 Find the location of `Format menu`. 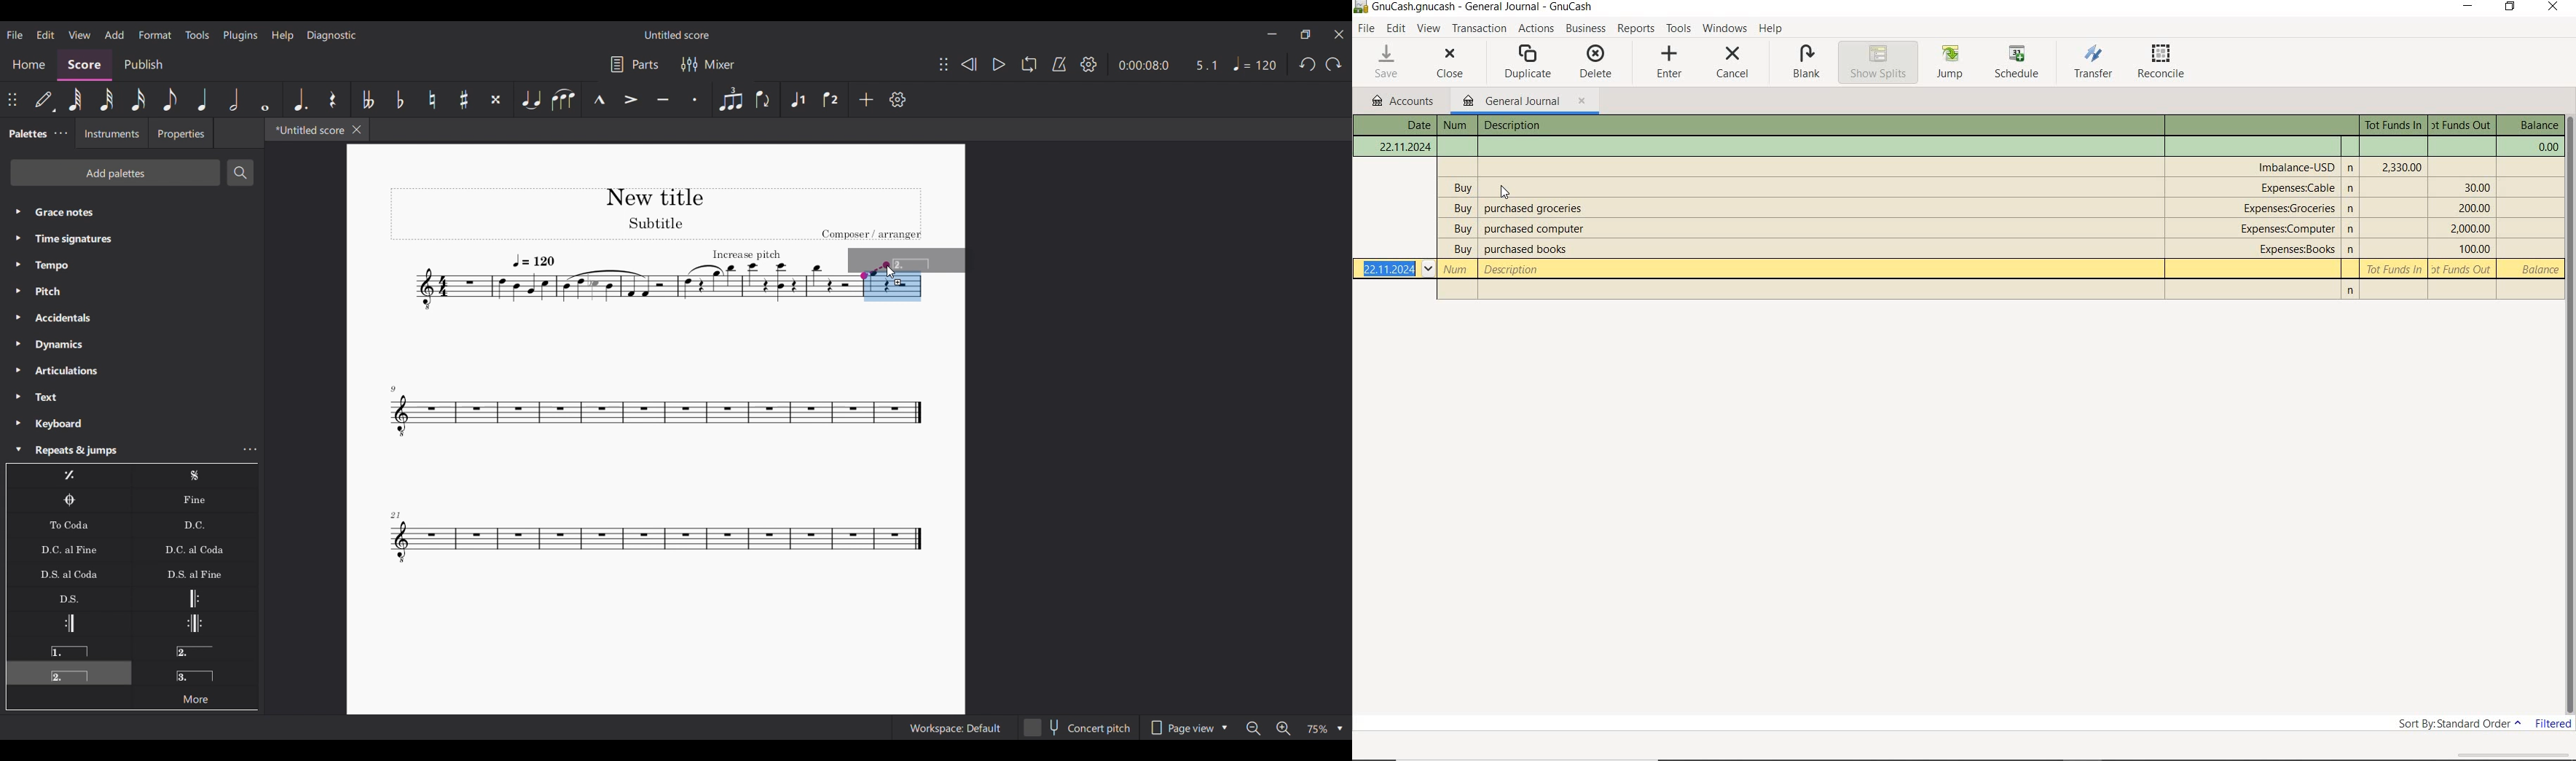

Format menu is located at coordinates (155, 35).